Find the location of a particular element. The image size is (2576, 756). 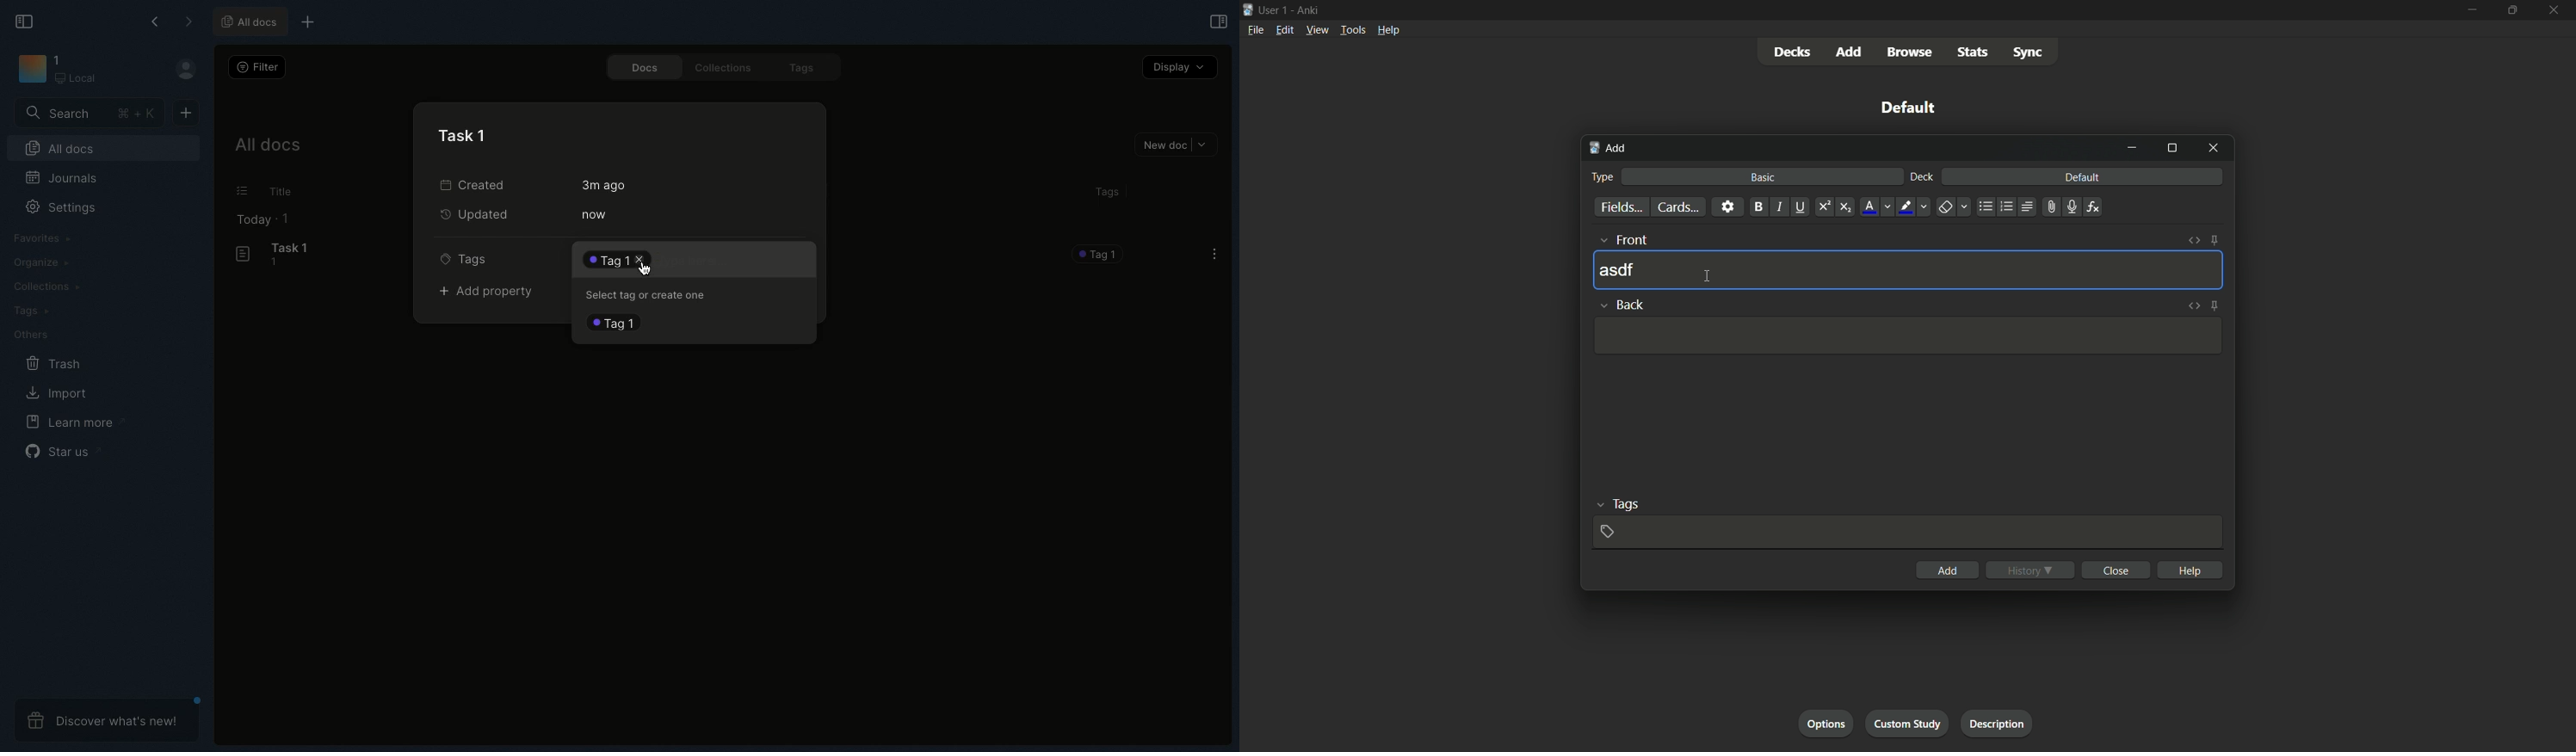

 is located at coordinates (242, 190).